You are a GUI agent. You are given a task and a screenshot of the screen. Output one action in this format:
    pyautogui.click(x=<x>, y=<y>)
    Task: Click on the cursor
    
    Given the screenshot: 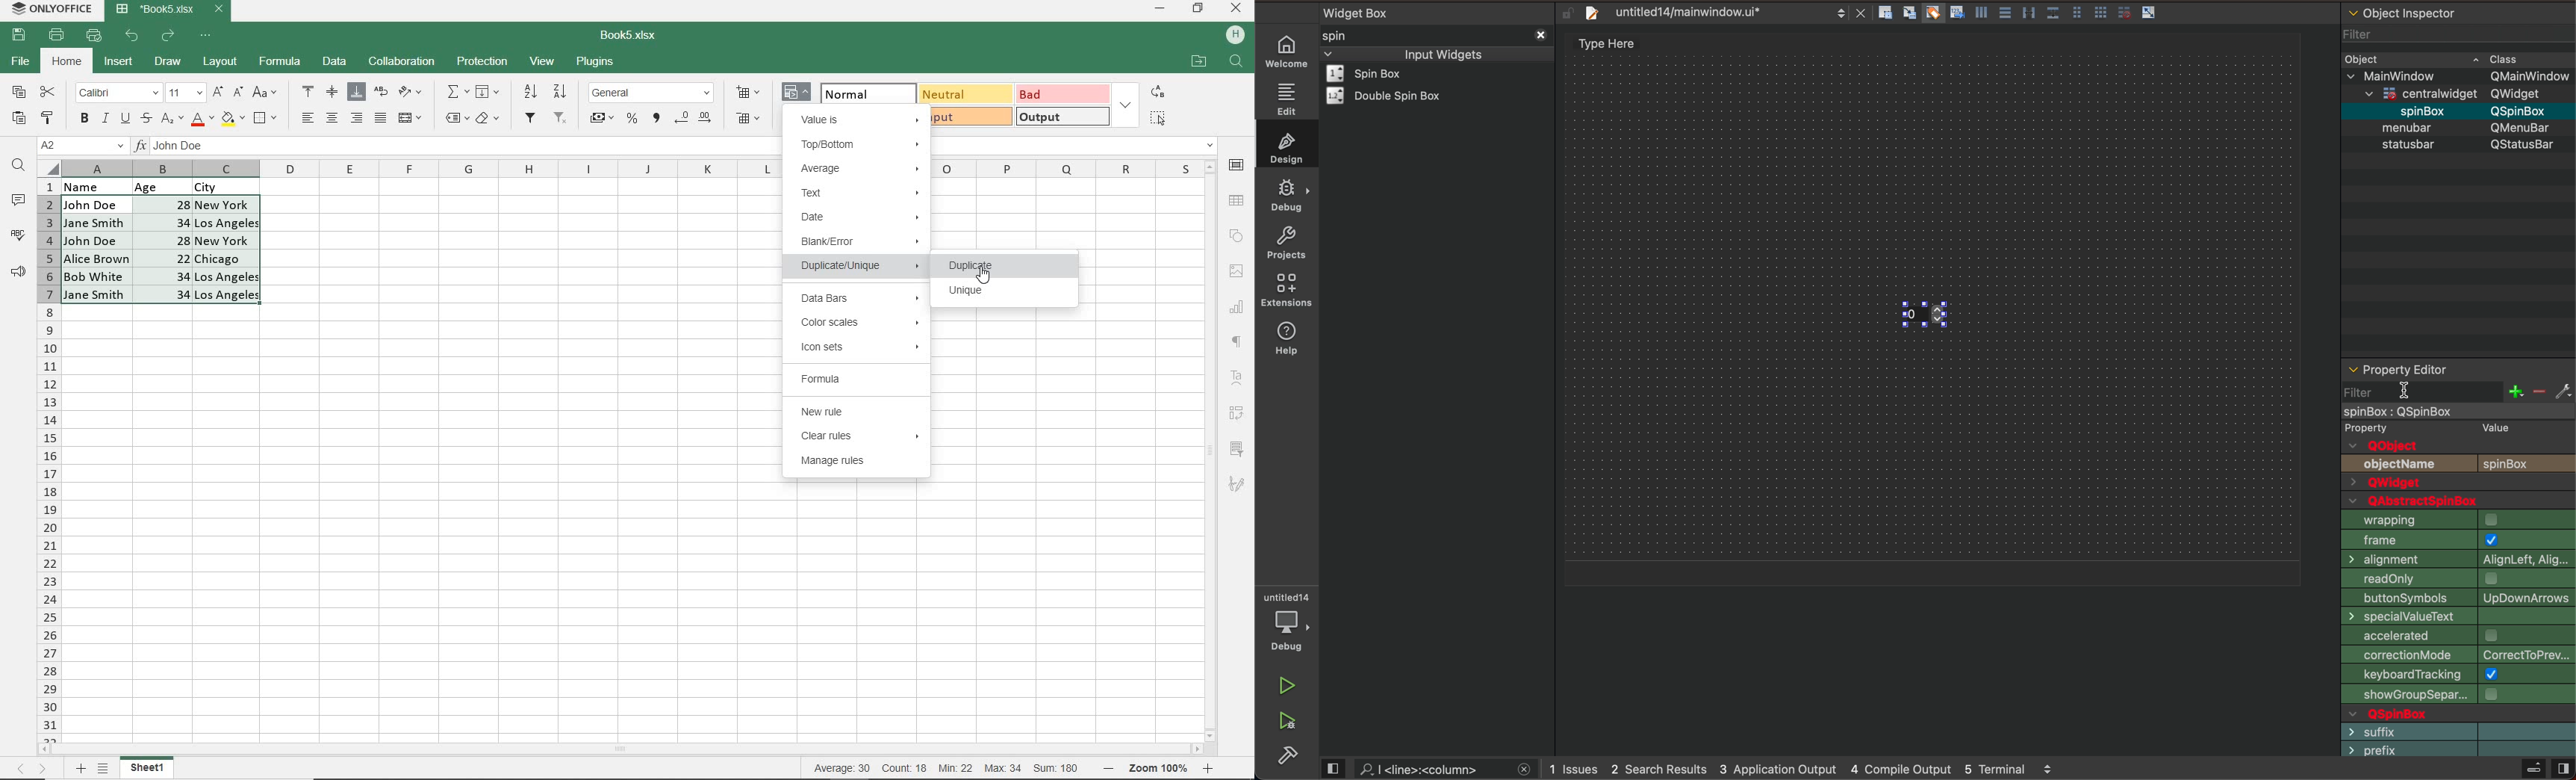 What is the action you would take?
    pyautogui.click(x=983, y=276)
    